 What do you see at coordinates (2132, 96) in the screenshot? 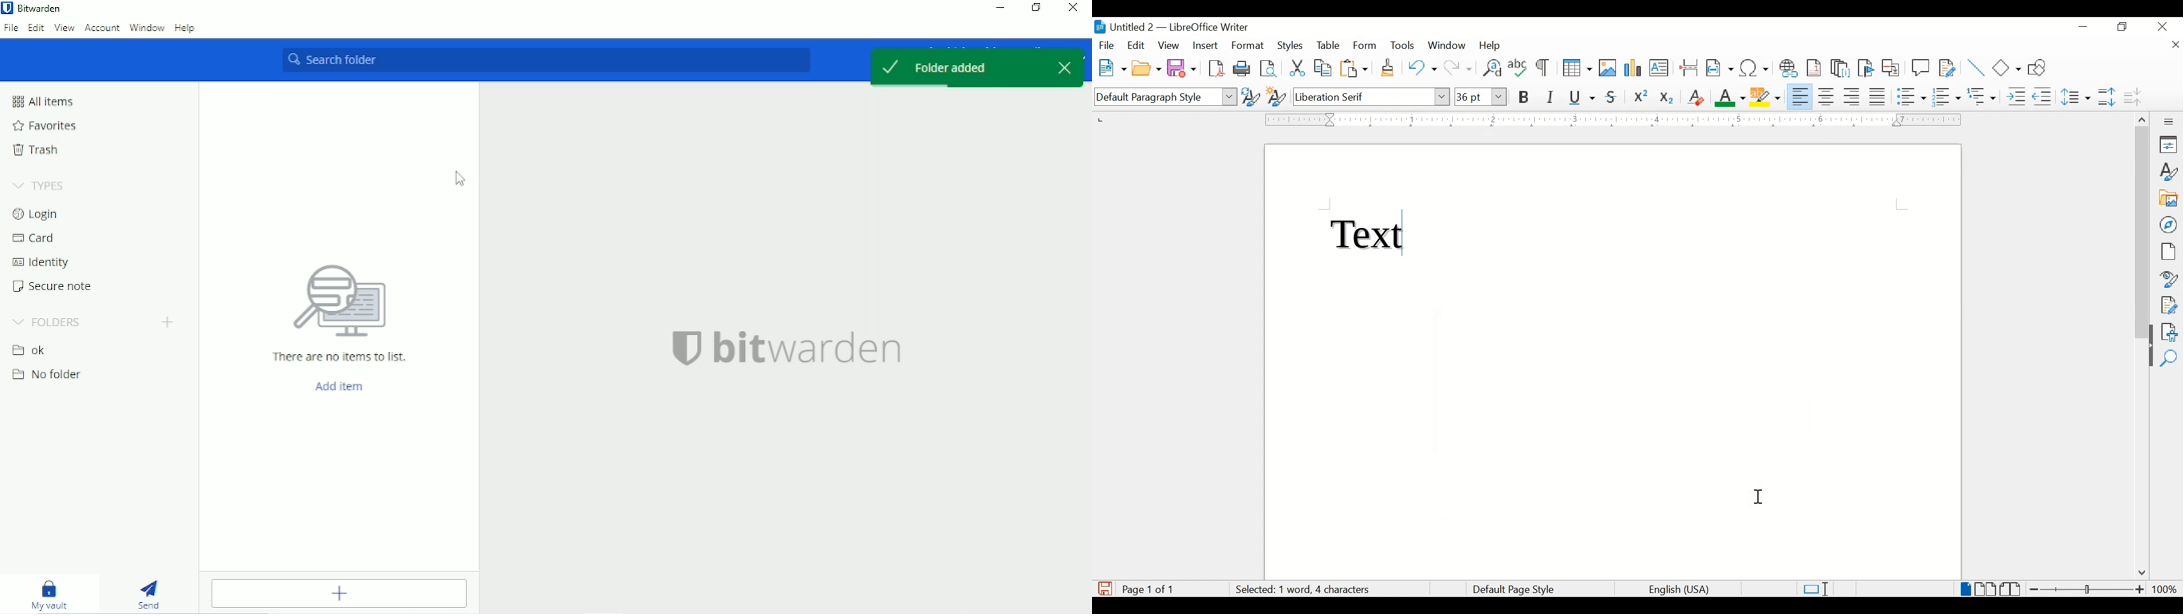
I see `decrease paragraph spacing` at bounding box center [2132, 96].